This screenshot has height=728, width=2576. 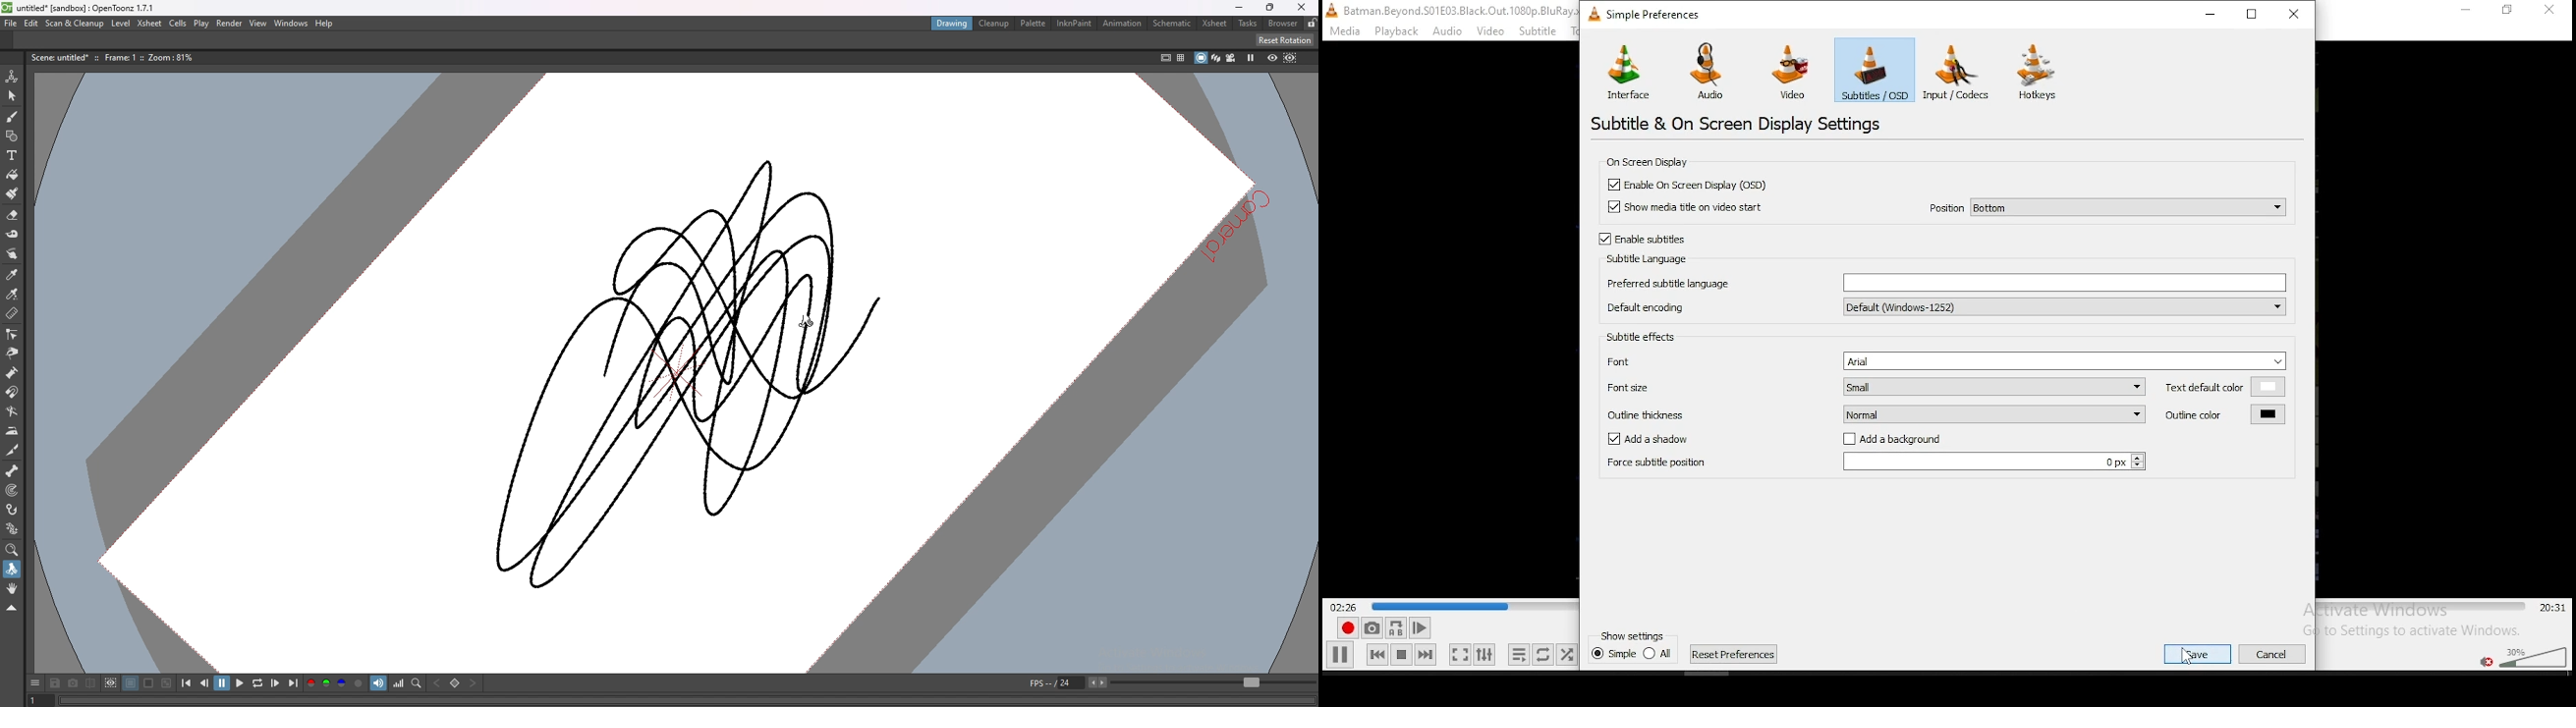 I want to click on iron, so click(x=12, y=430).